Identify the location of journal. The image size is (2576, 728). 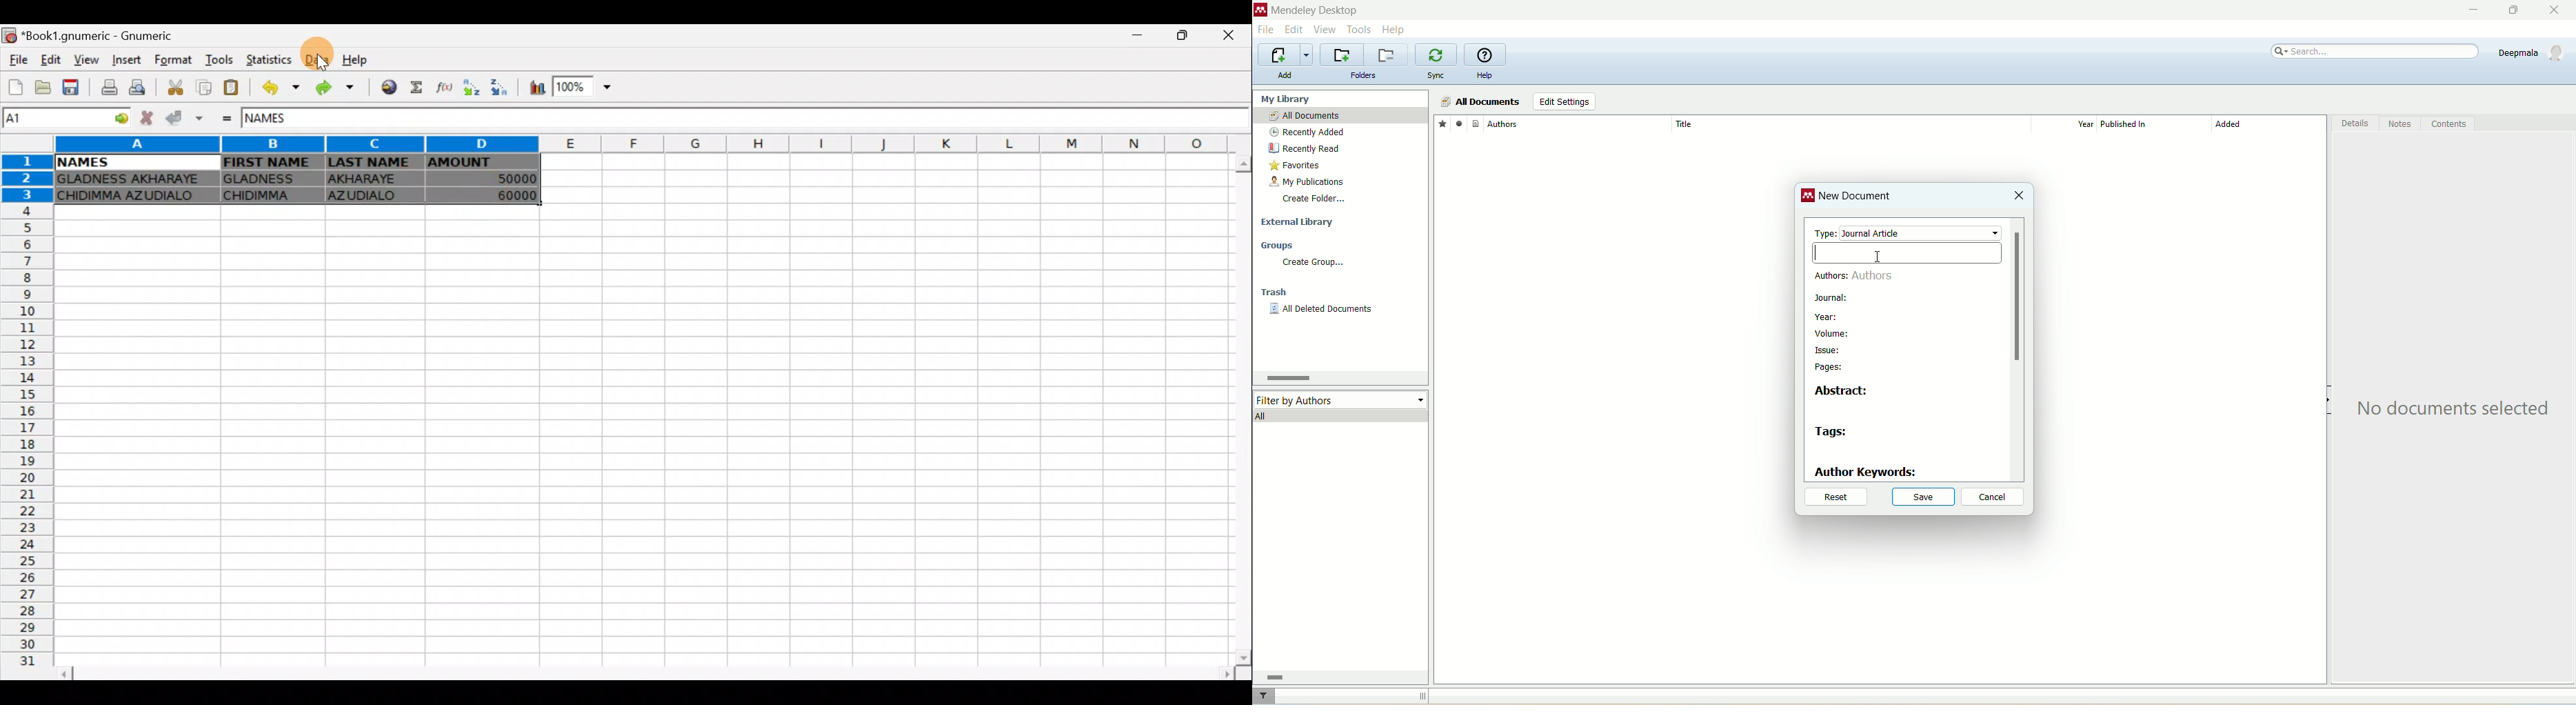
(1832, 298).